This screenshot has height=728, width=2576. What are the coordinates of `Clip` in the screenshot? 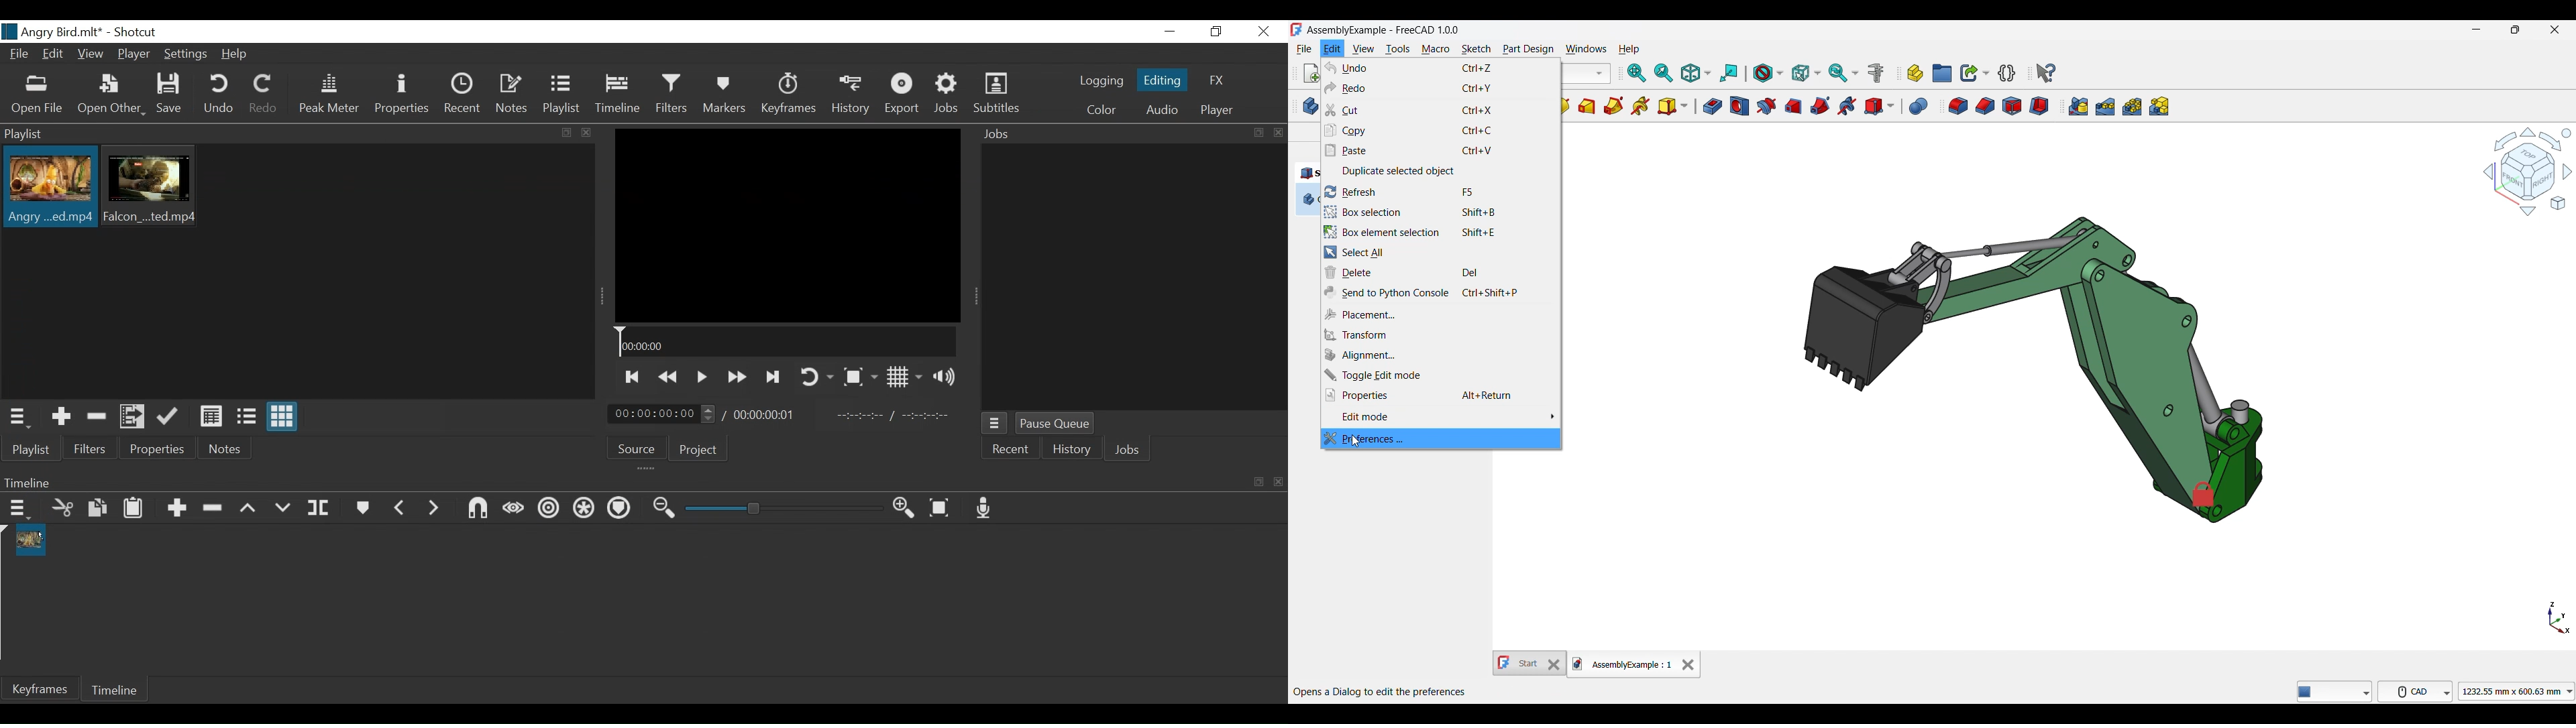 It's located at (48, 188).